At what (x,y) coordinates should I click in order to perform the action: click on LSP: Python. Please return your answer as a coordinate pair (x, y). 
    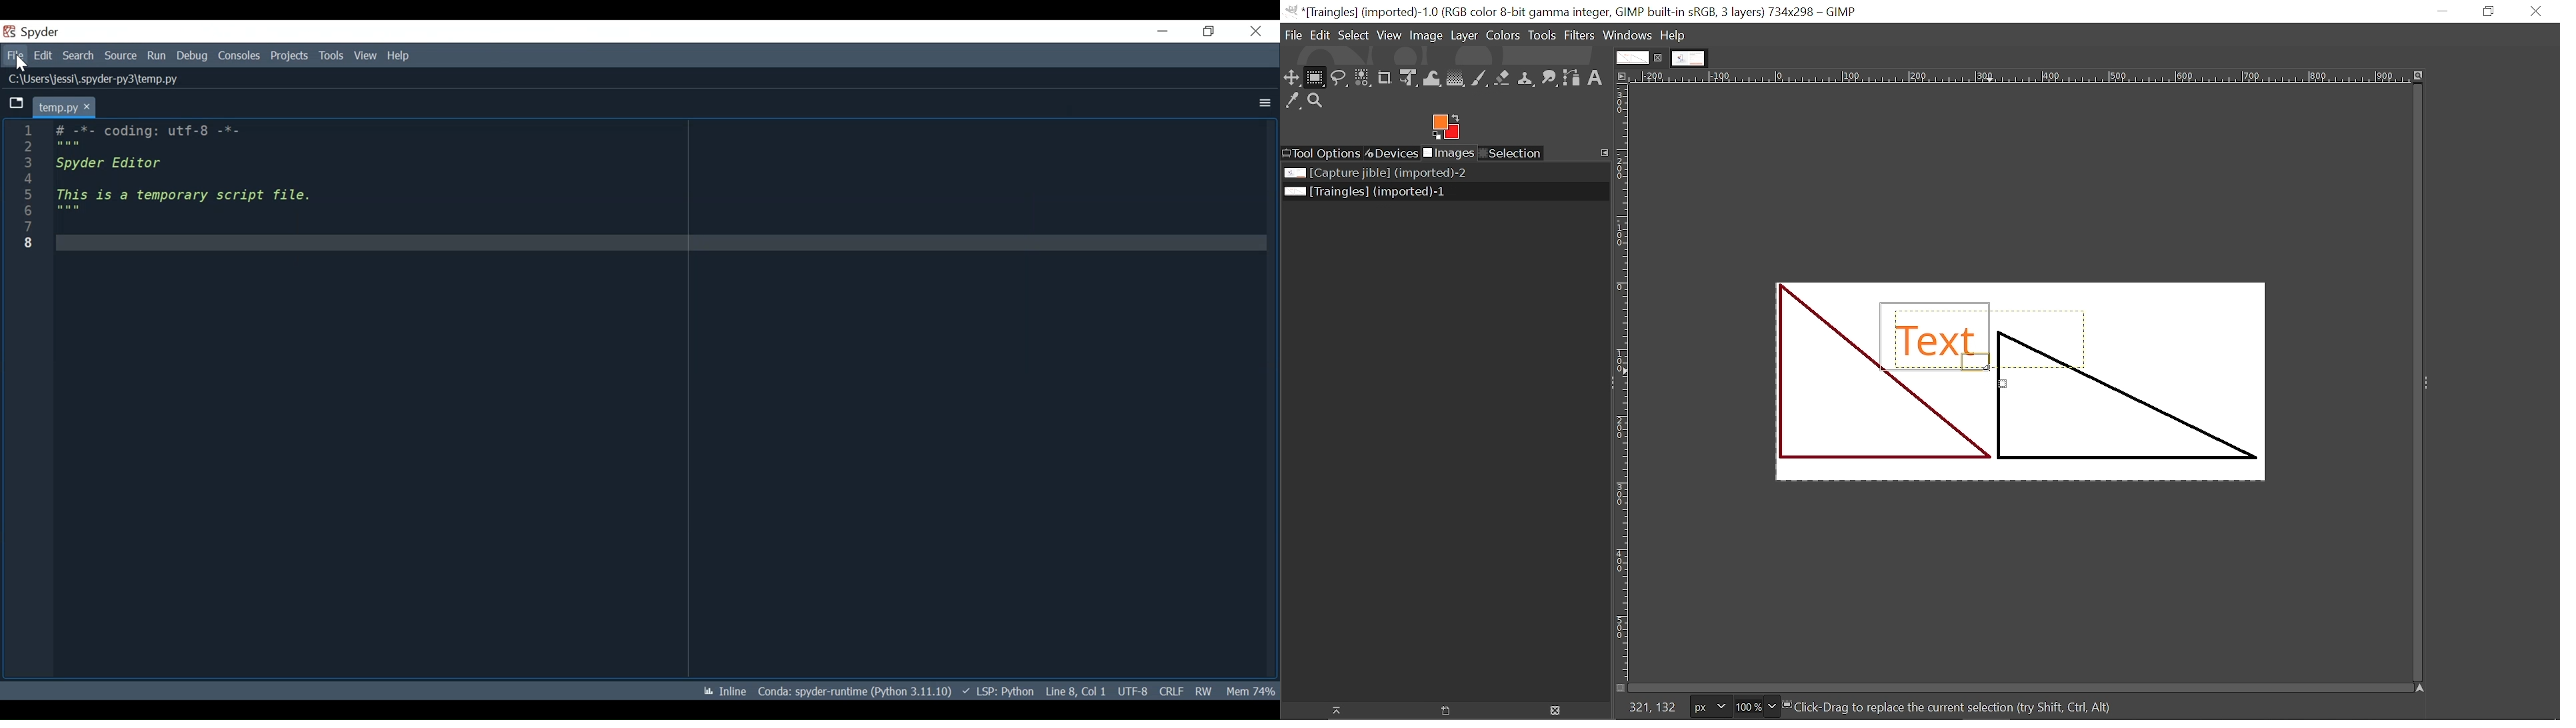
    Looking at the image, I should click on (999, 692).